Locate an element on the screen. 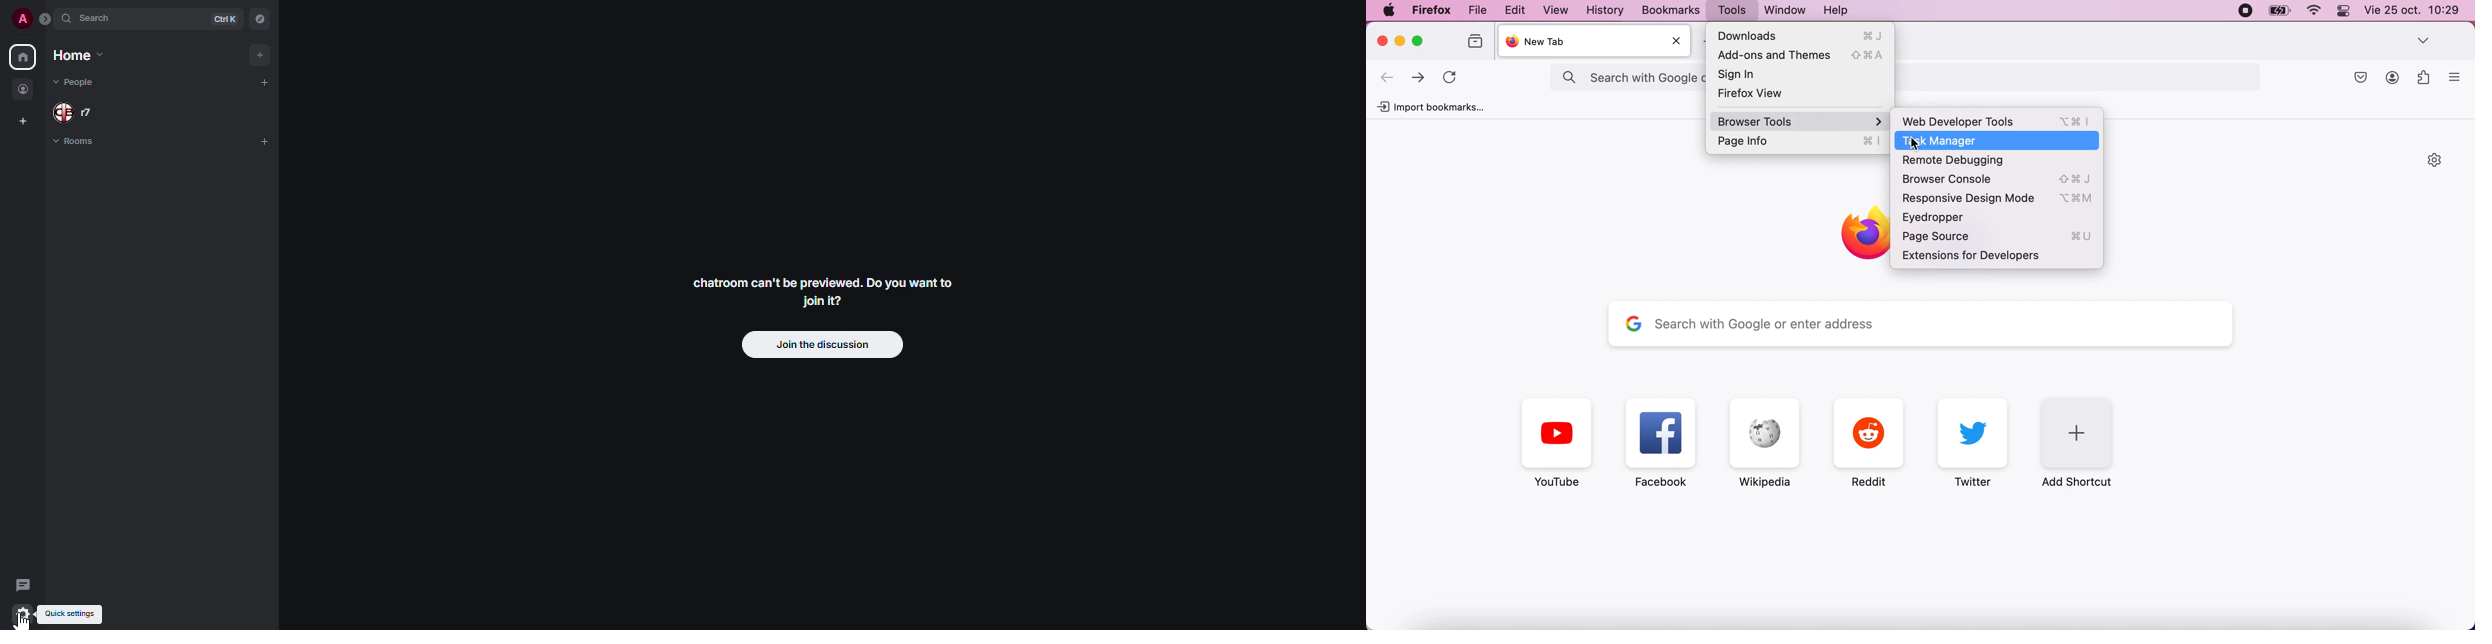  Edit is located at coordinates (1515, 10).